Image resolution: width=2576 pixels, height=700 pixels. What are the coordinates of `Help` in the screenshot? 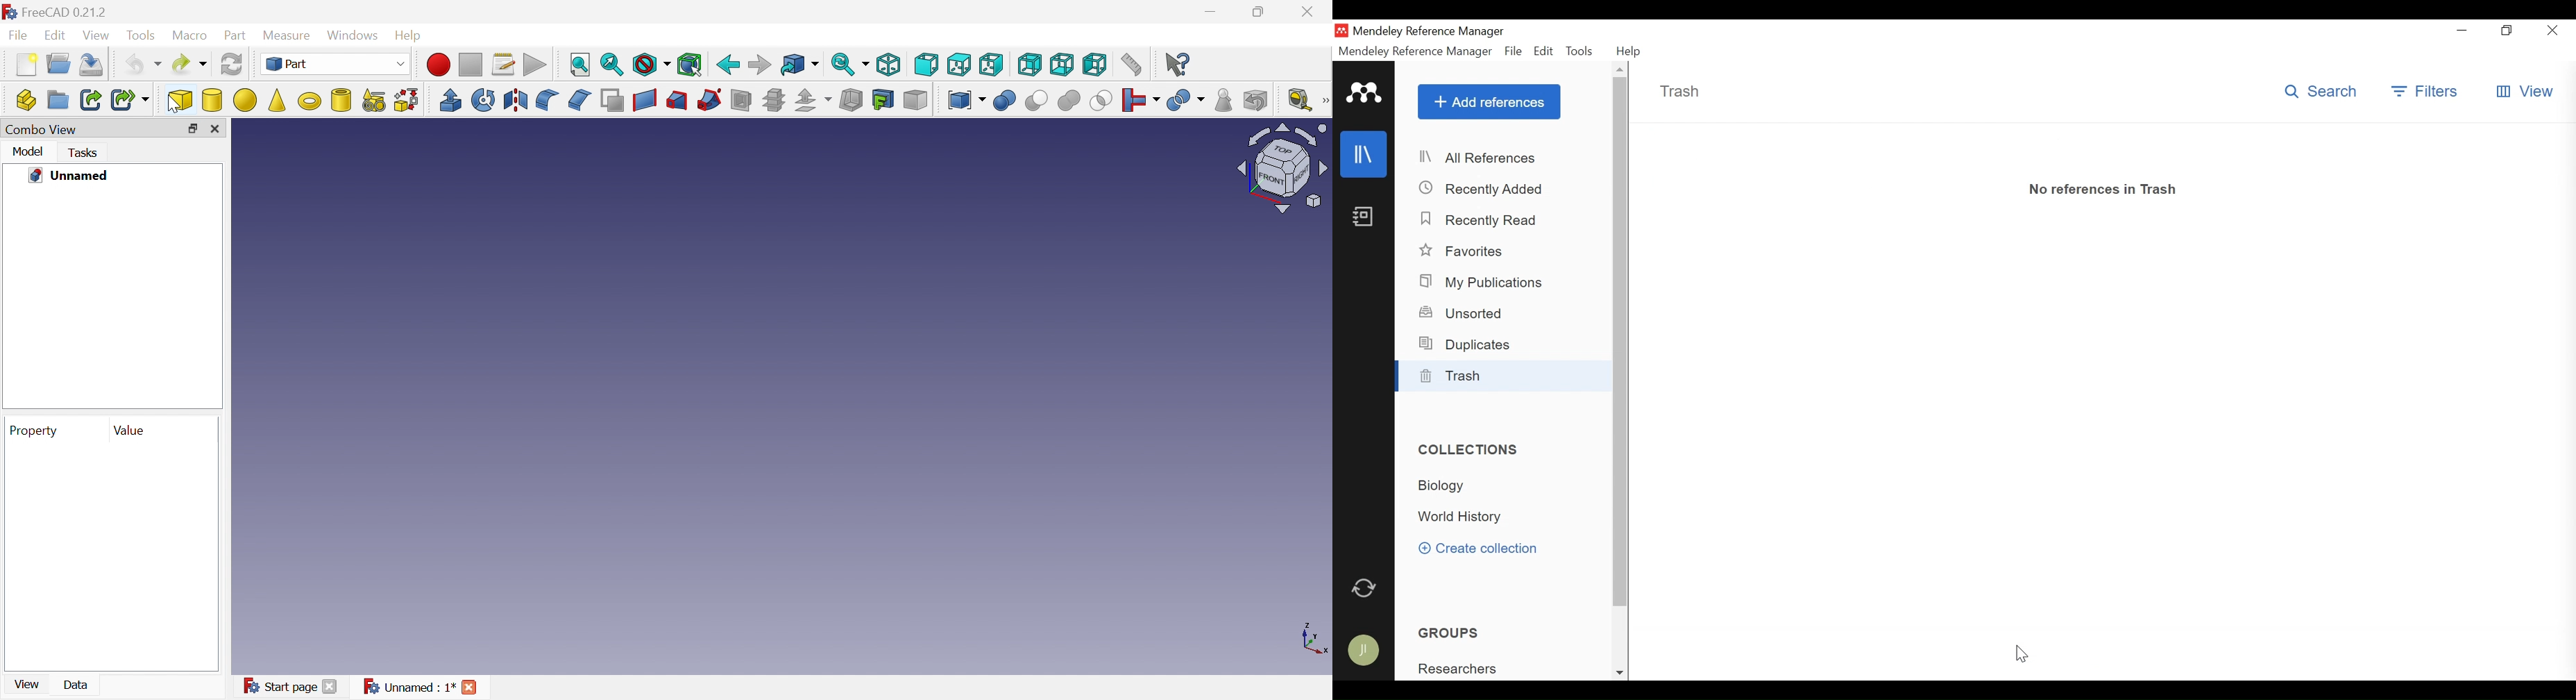 It's located at (407, 35).